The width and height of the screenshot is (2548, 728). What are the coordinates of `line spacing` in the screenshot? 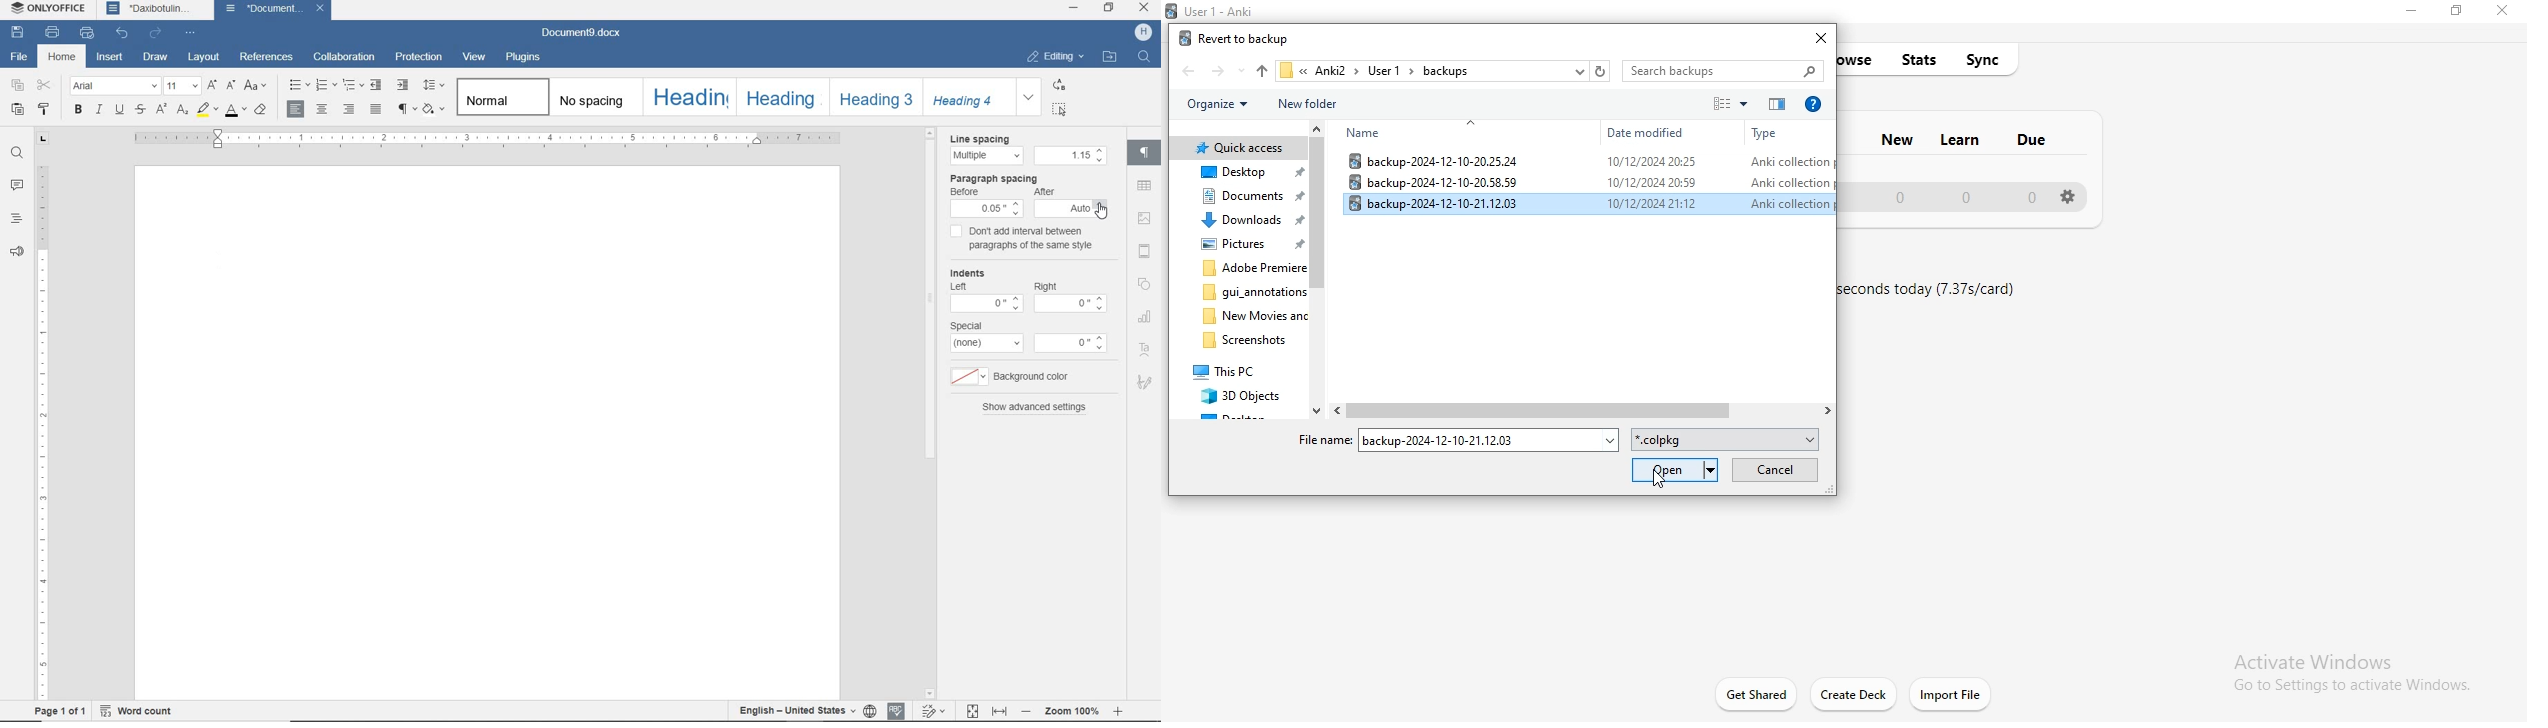 It's located at (987, 156).